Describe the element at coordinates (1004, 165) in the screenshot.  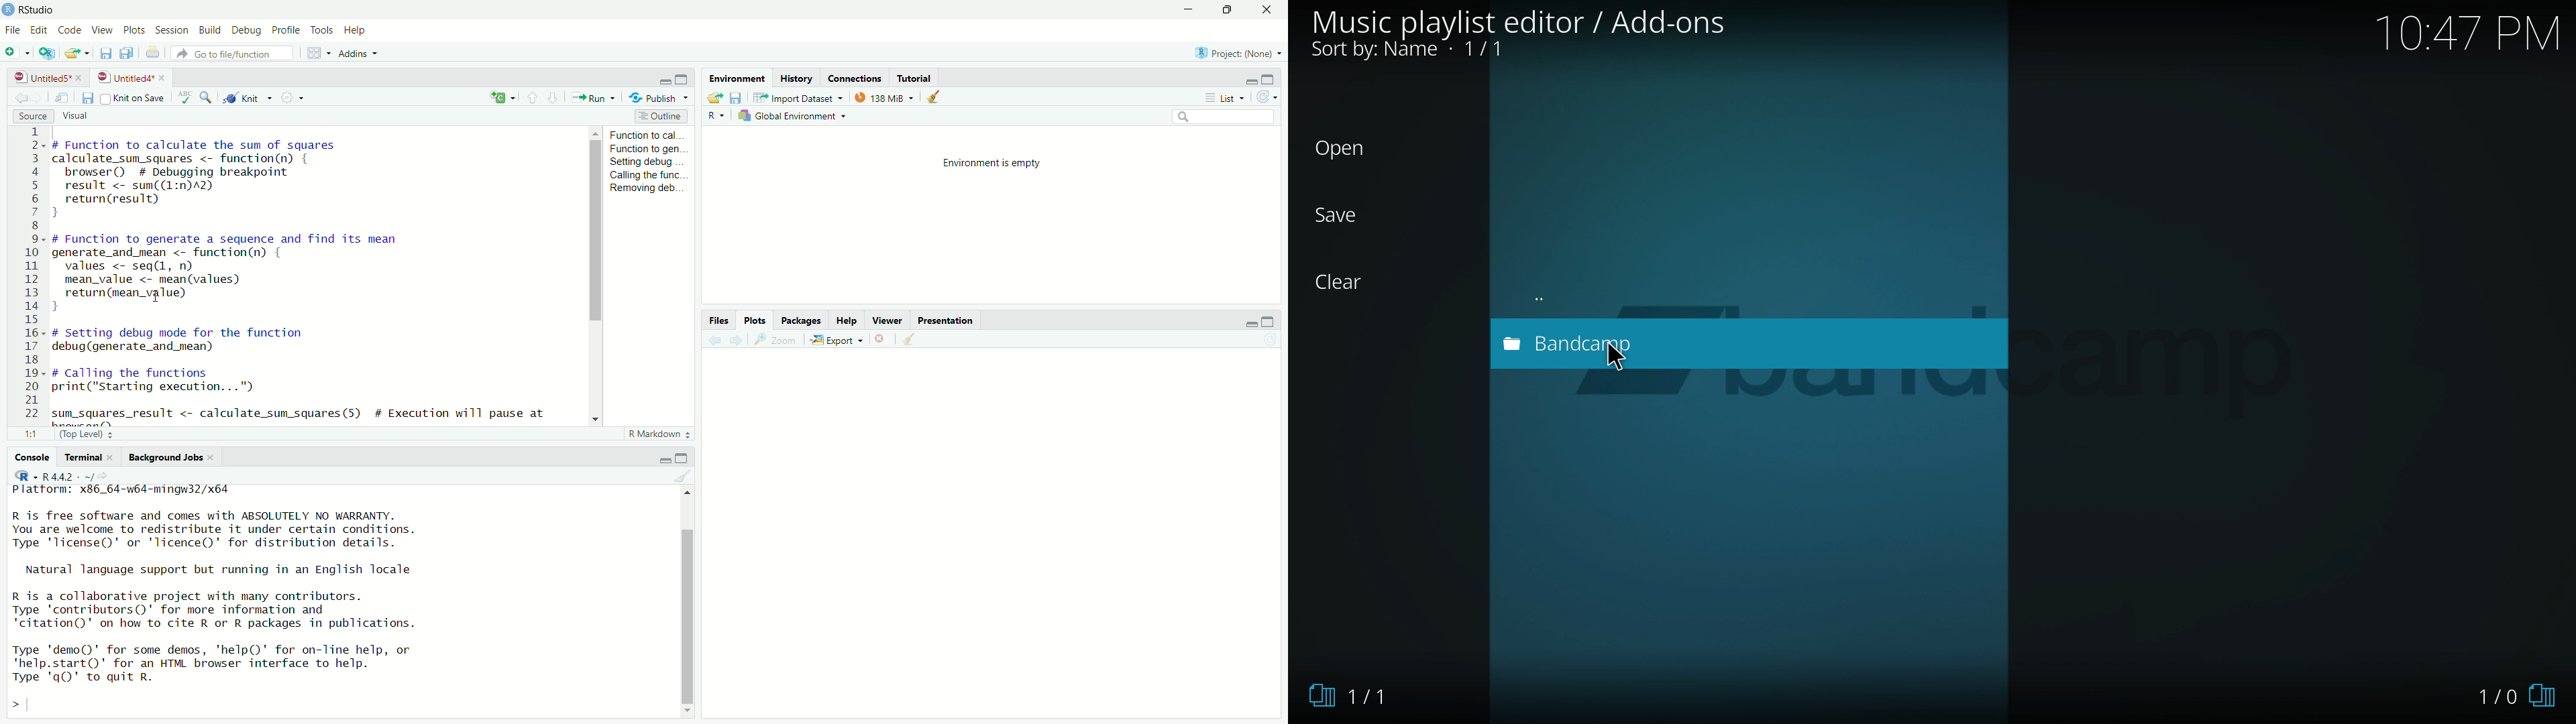
I see `environment is empty` at that location.